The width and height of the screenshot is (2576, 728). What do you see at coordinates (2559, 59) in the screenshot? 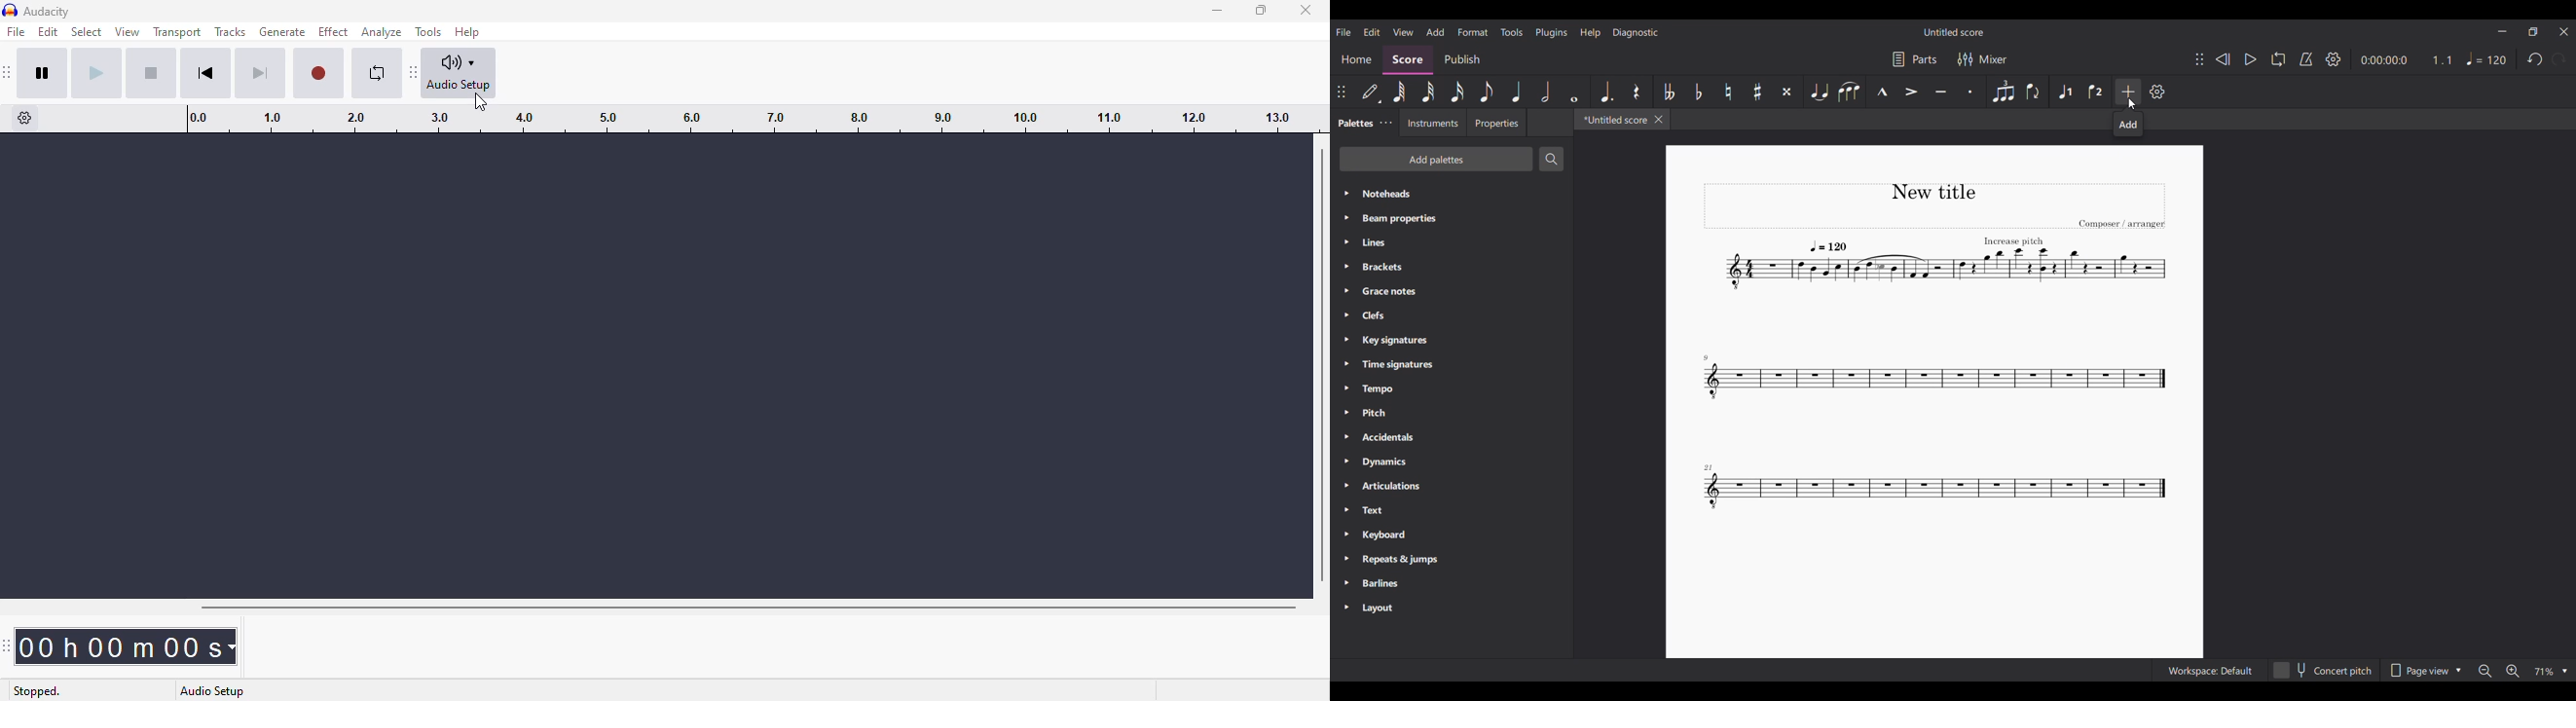
I see `Redo` at bounding box center [2559, 59].